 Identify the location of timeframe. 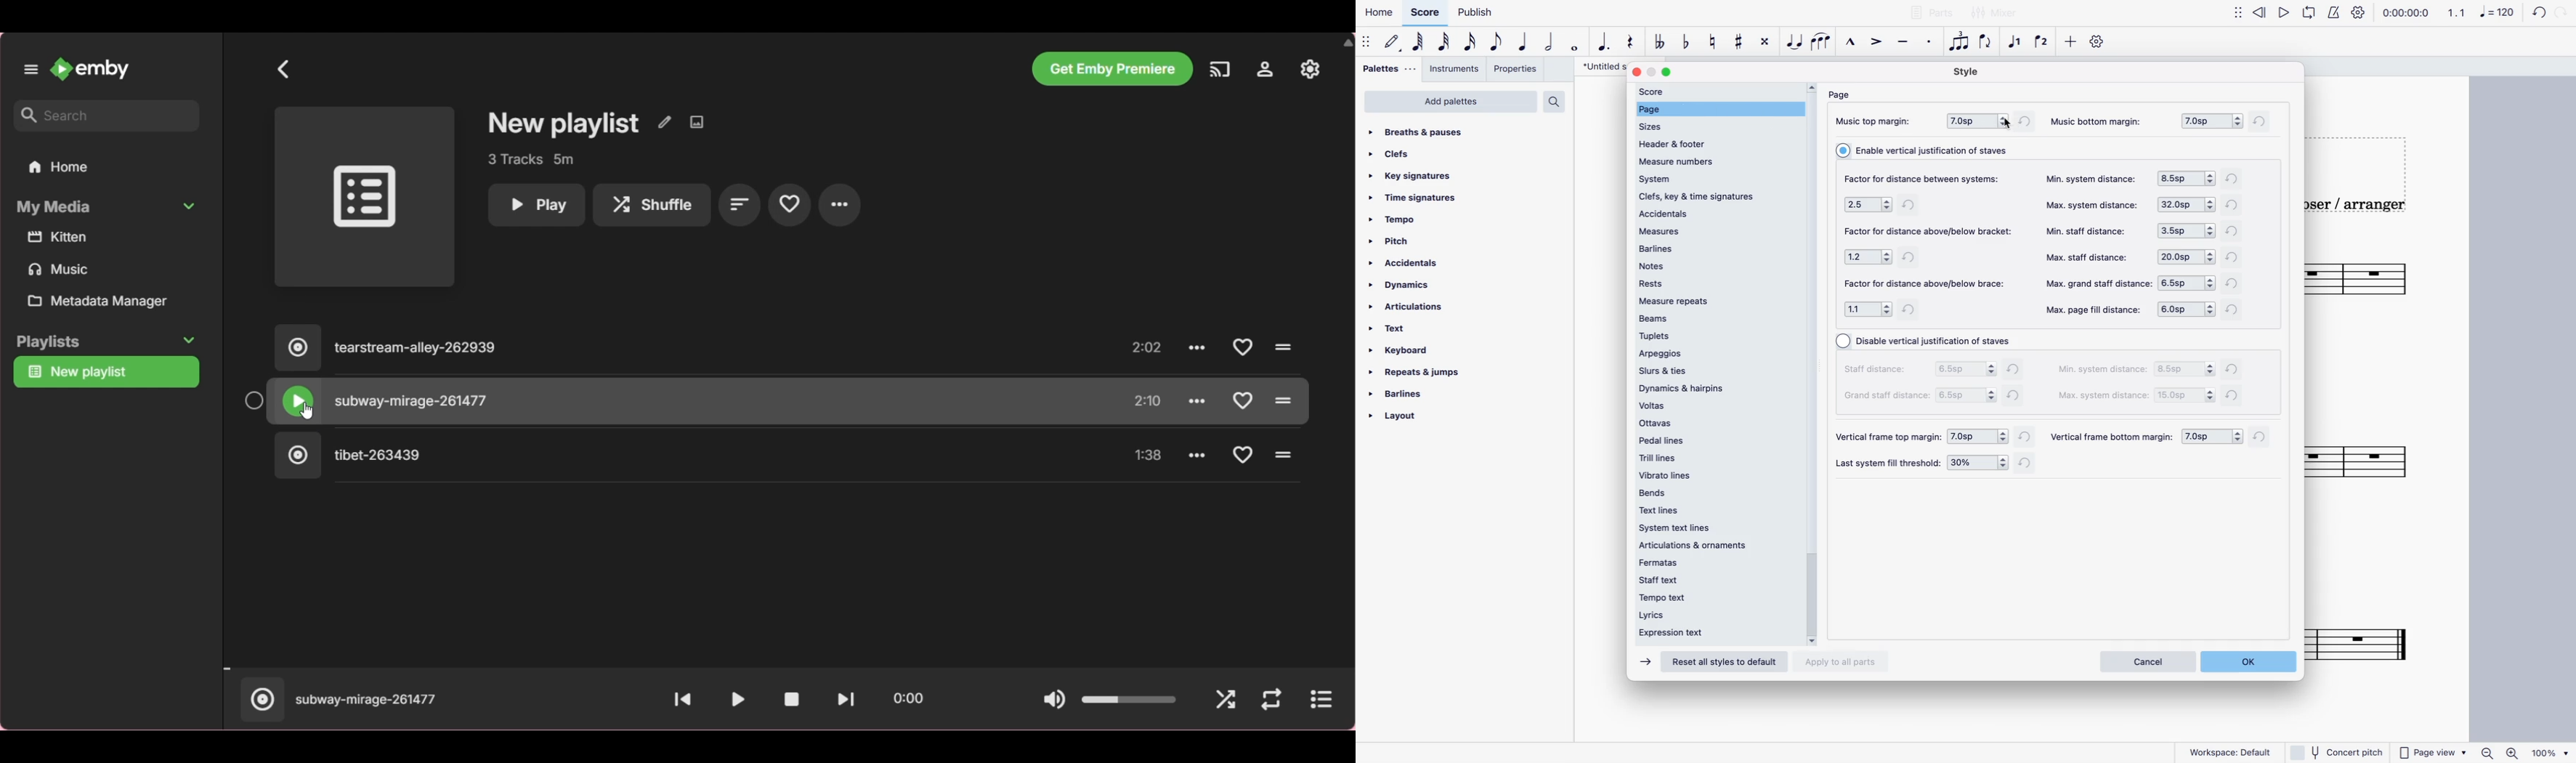
(2410, 14).